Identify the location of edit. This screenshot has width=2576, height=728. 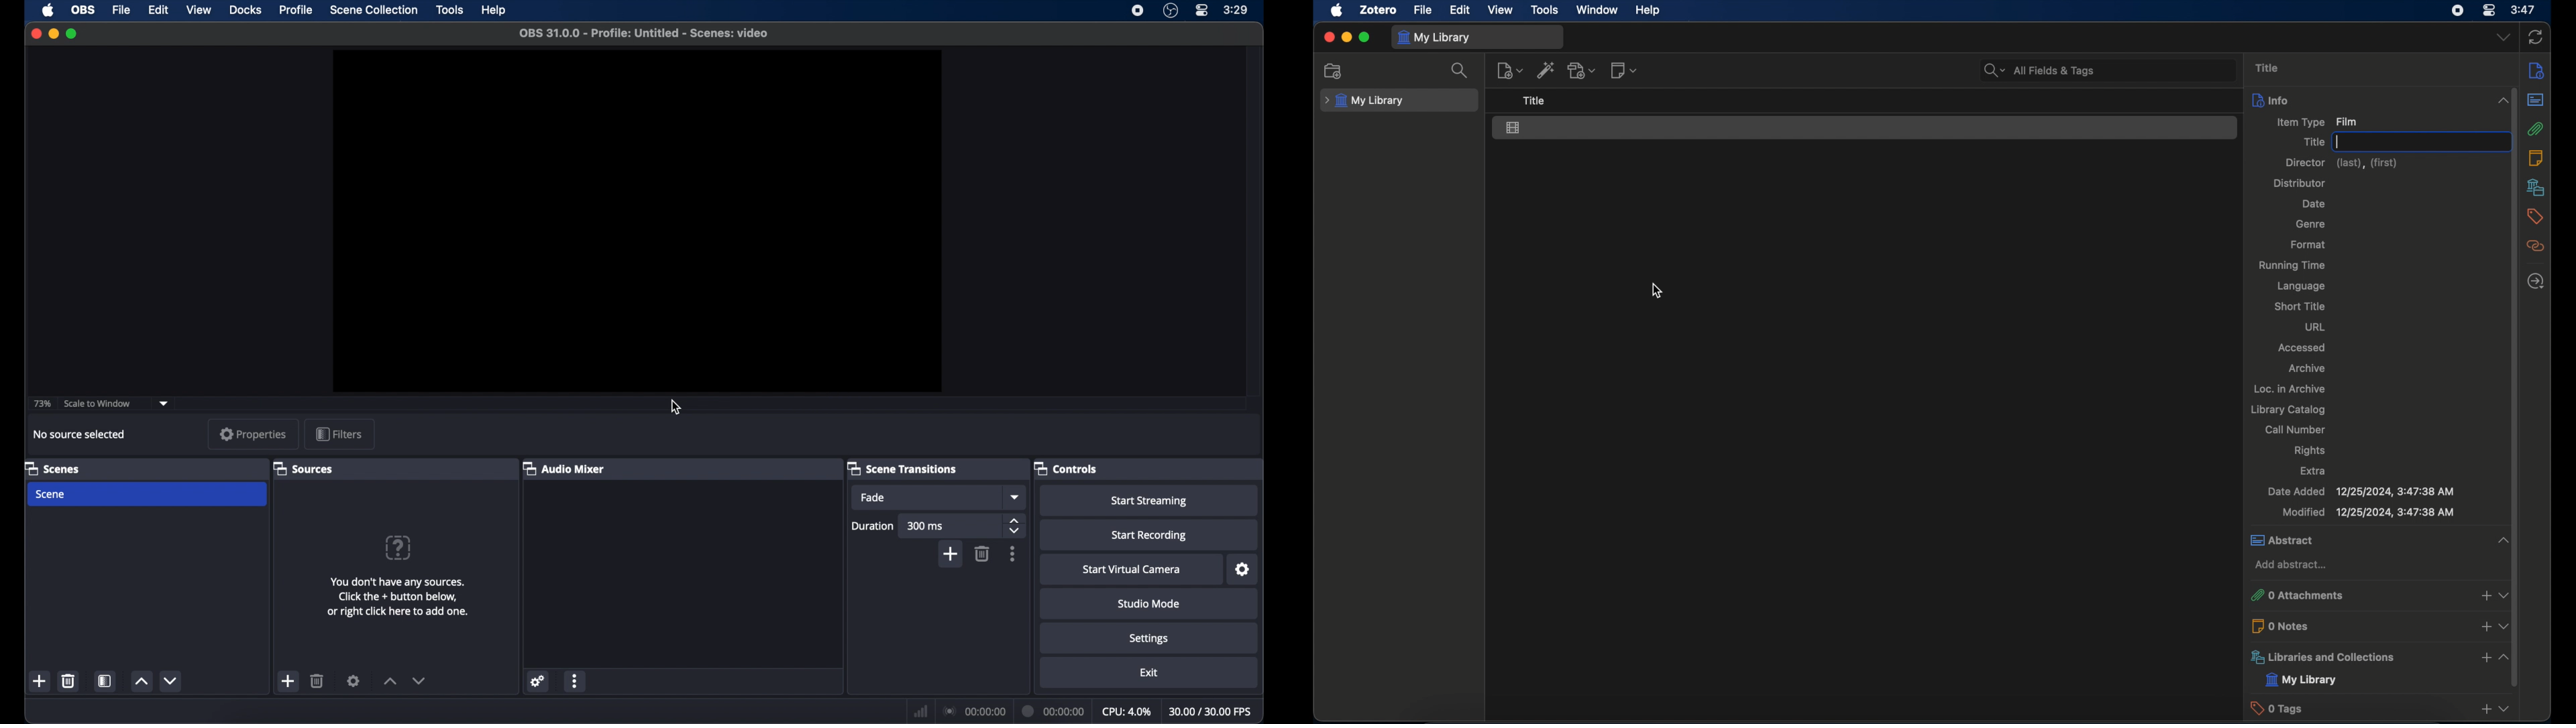
(157, 9).